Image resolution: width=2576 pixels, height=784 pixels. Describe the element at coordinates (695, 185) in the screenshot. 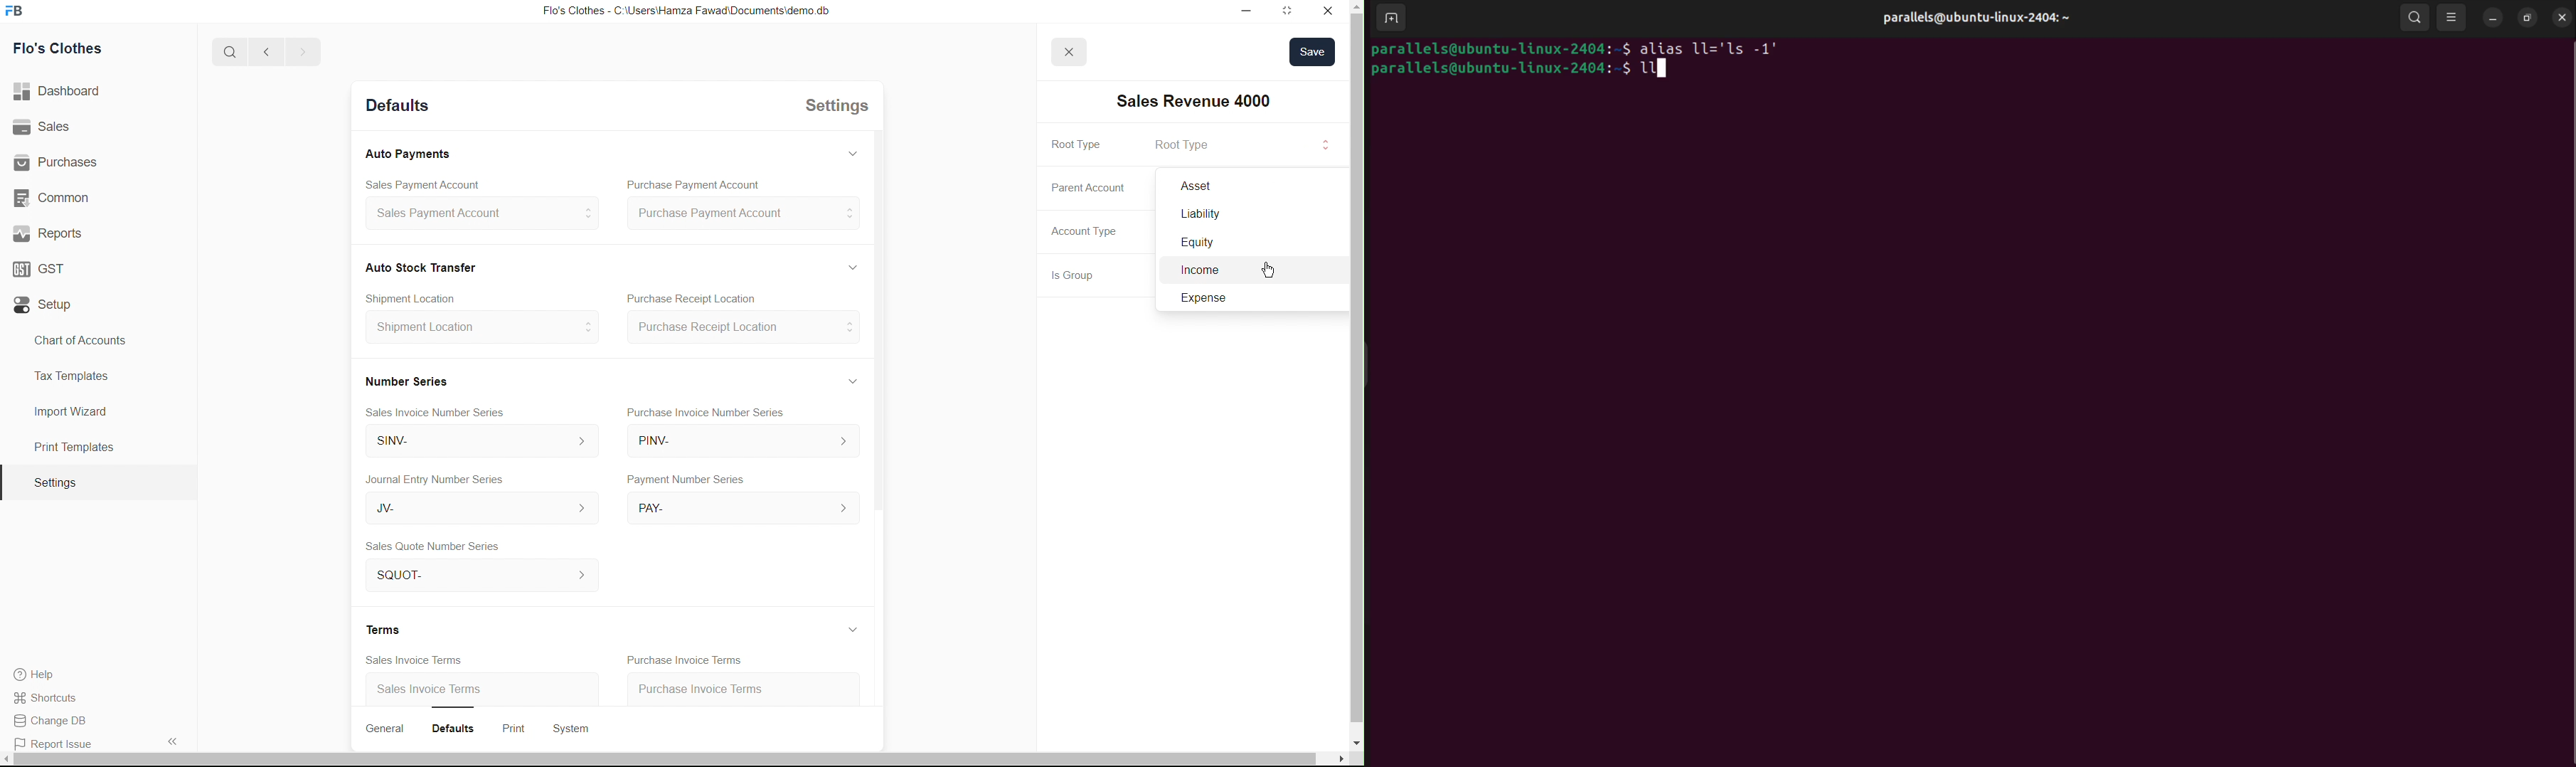

I see `Purchase Payment Account` at that location.